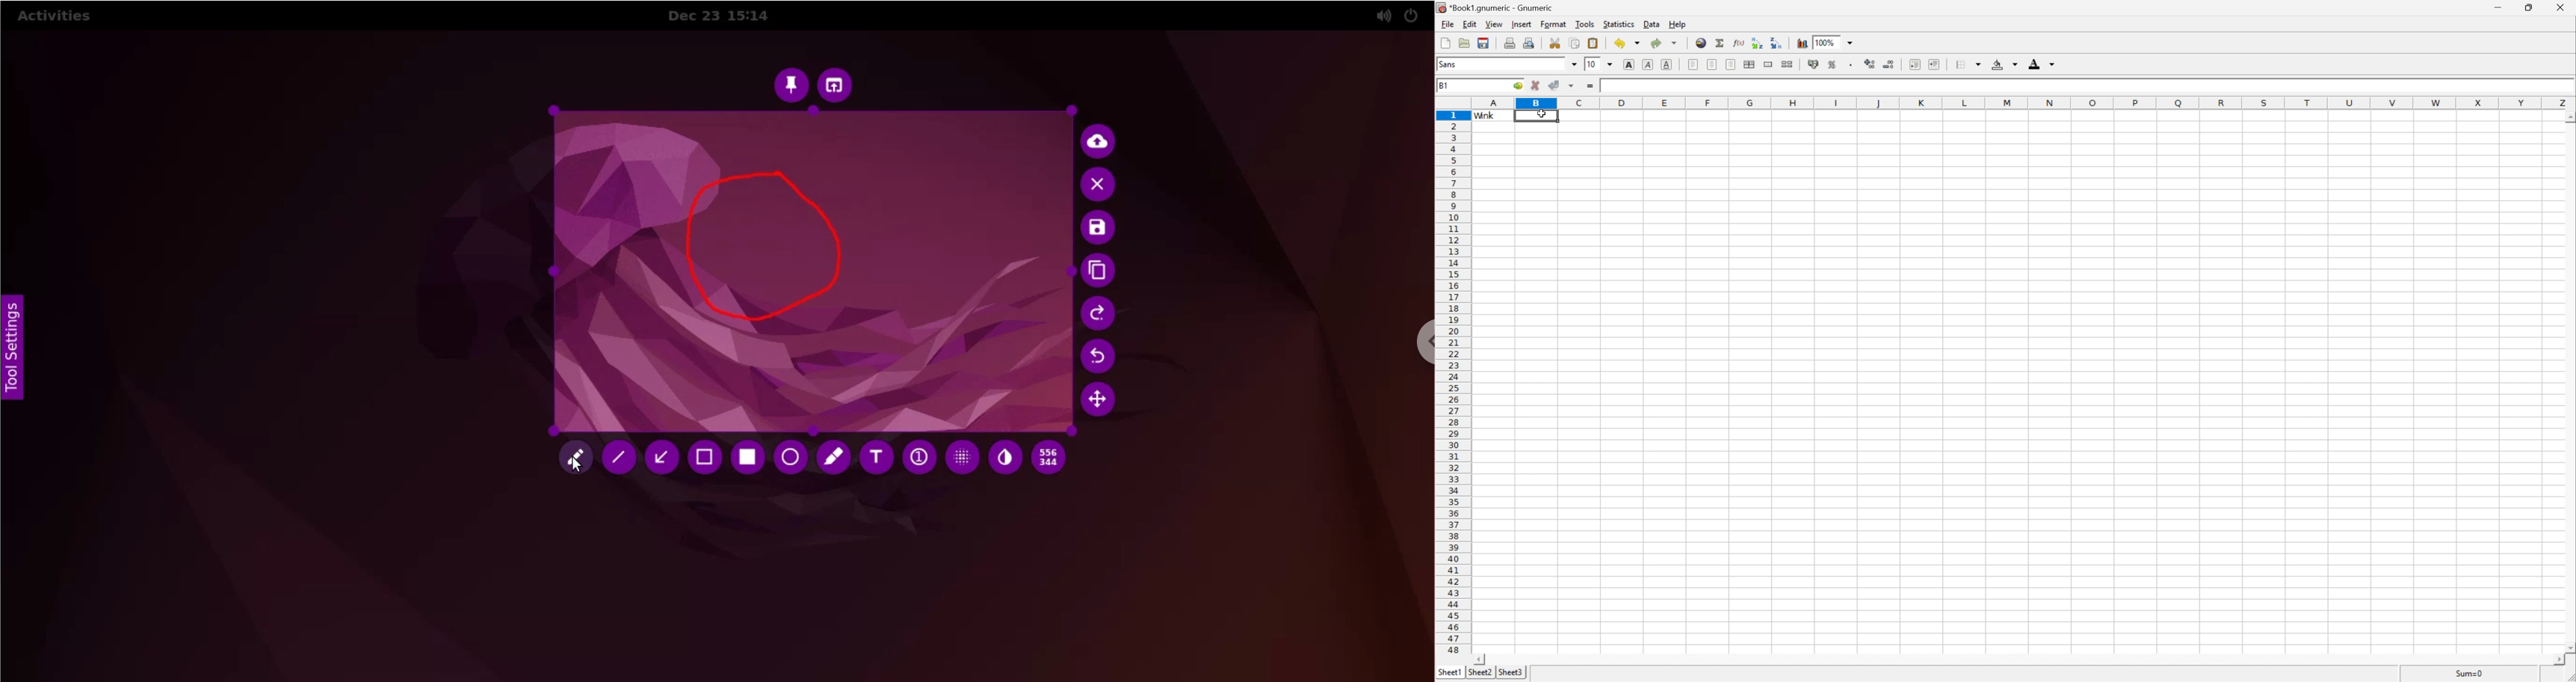  I want to click on sum=0, so click(2469, 674).